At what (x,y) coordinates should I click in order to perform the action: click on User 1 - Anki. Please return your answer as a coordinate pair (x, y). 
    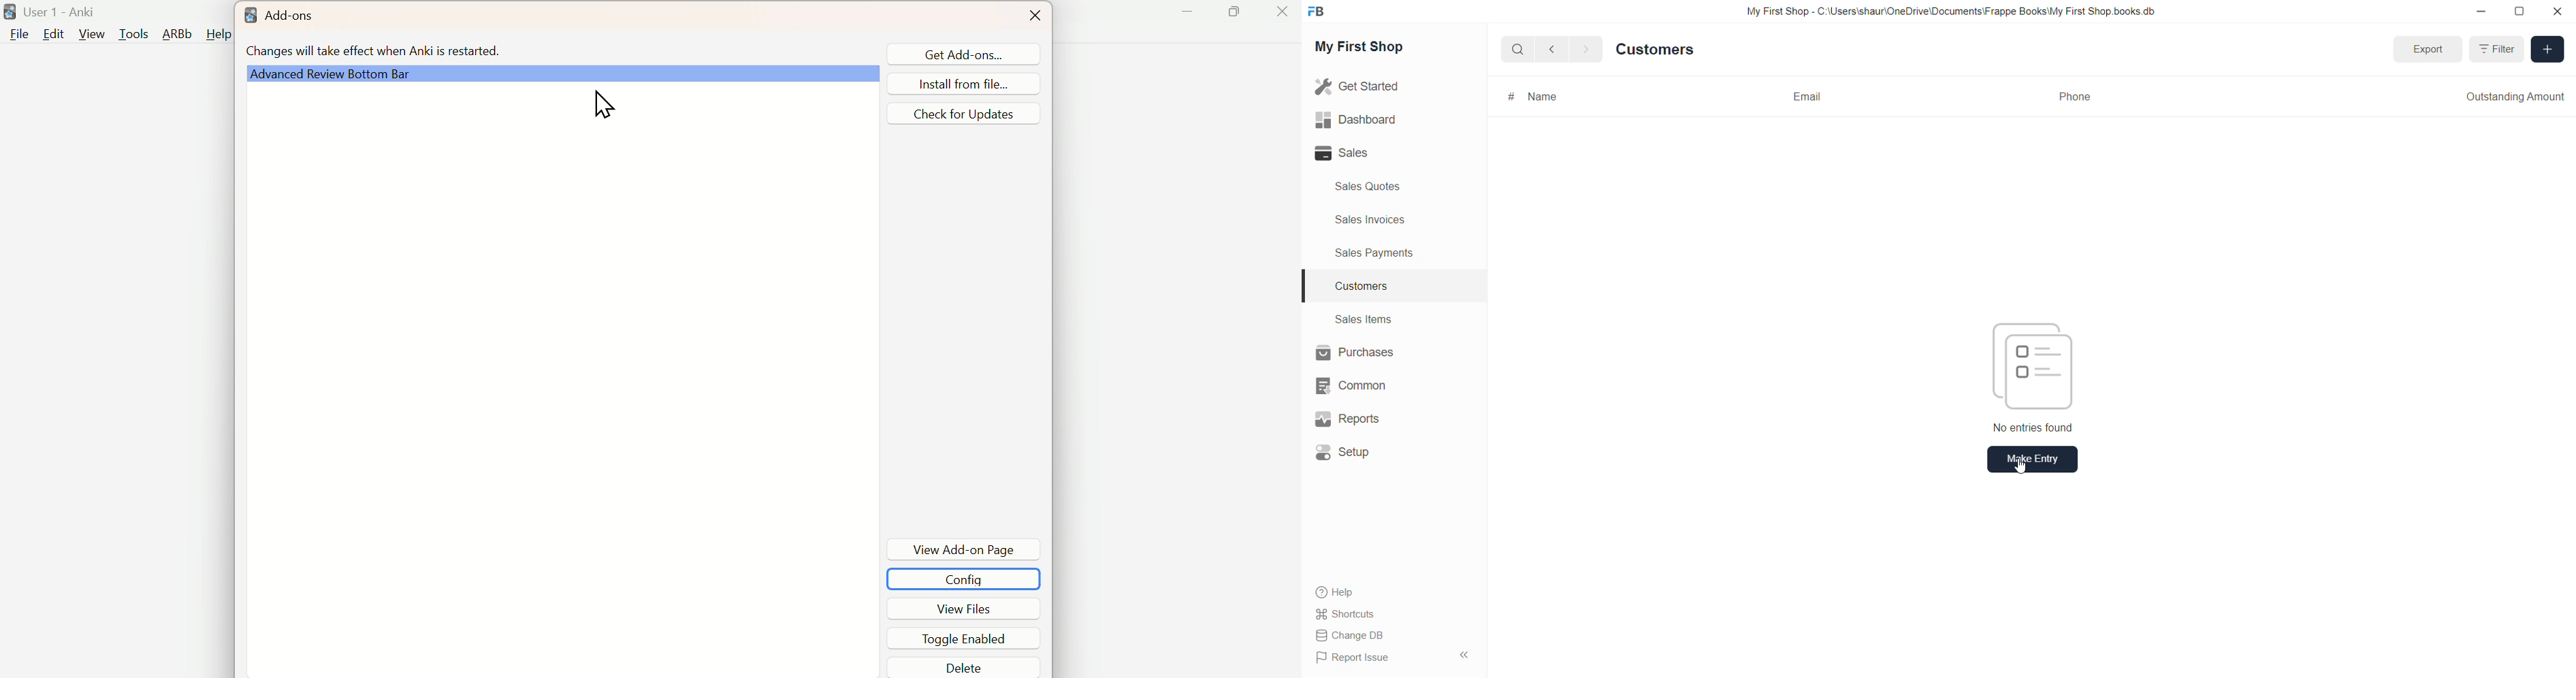
    Looking at the image, I should click on (61, 12).